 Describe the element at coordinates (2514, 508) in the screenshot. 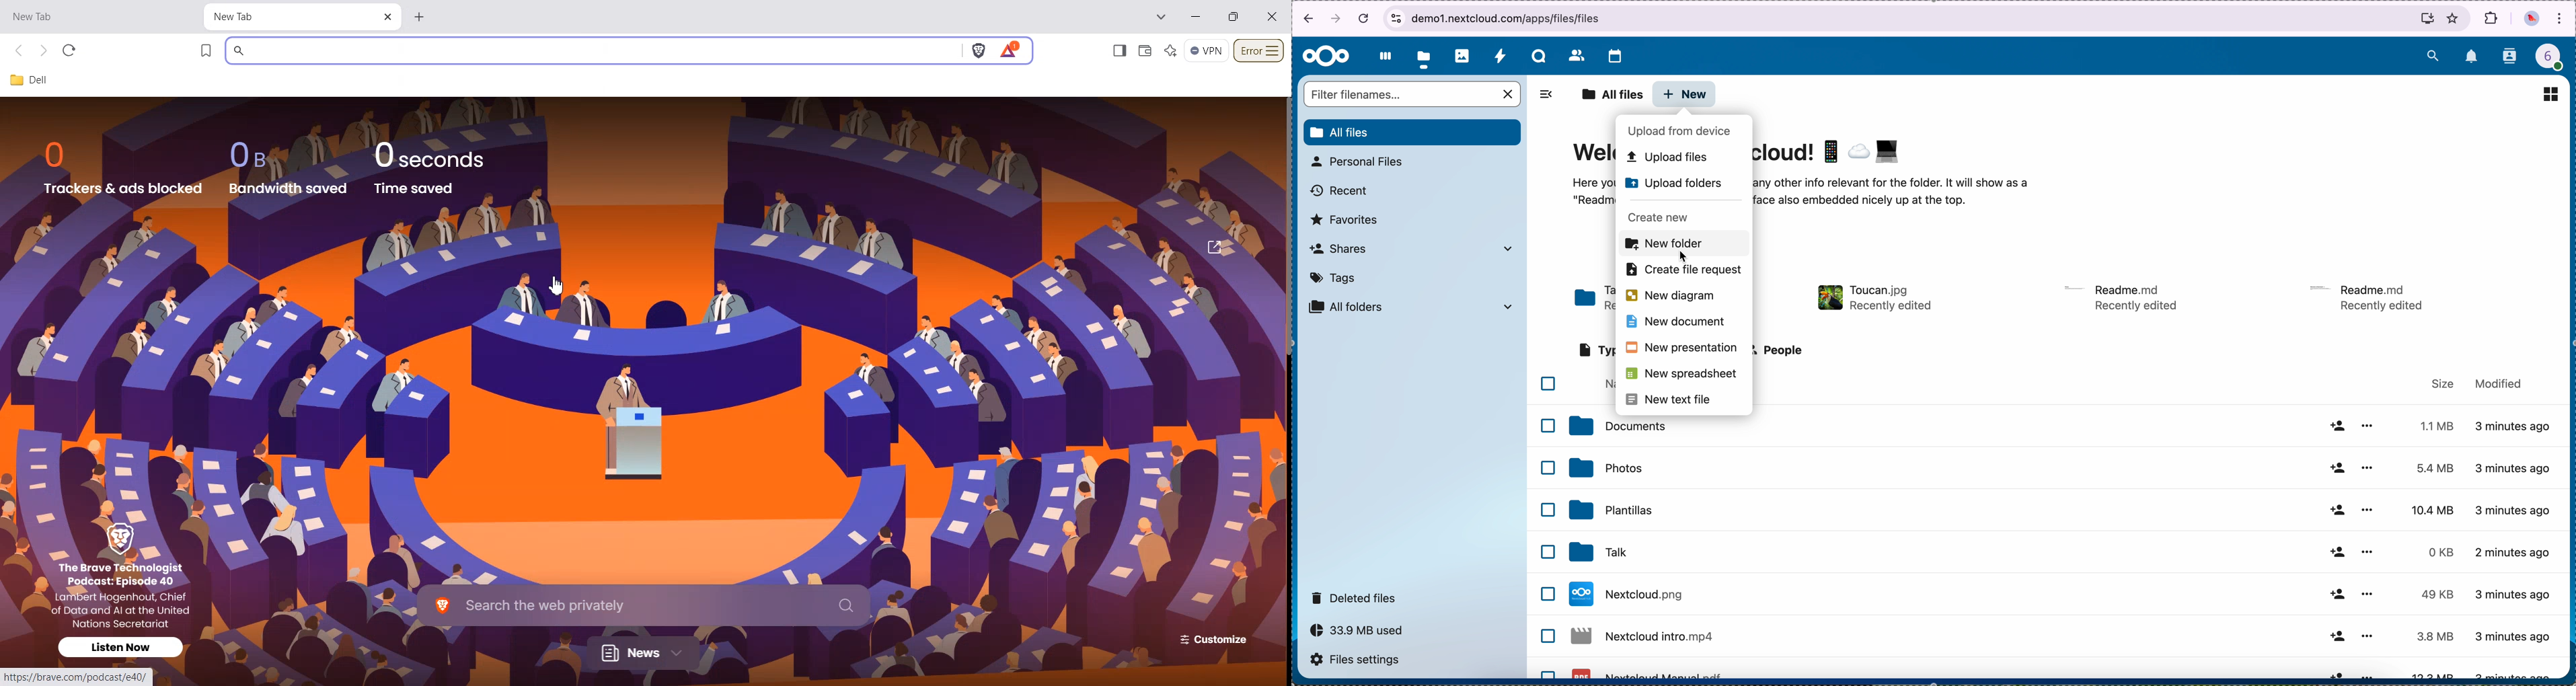

I see `4 minutes ago` at that location.